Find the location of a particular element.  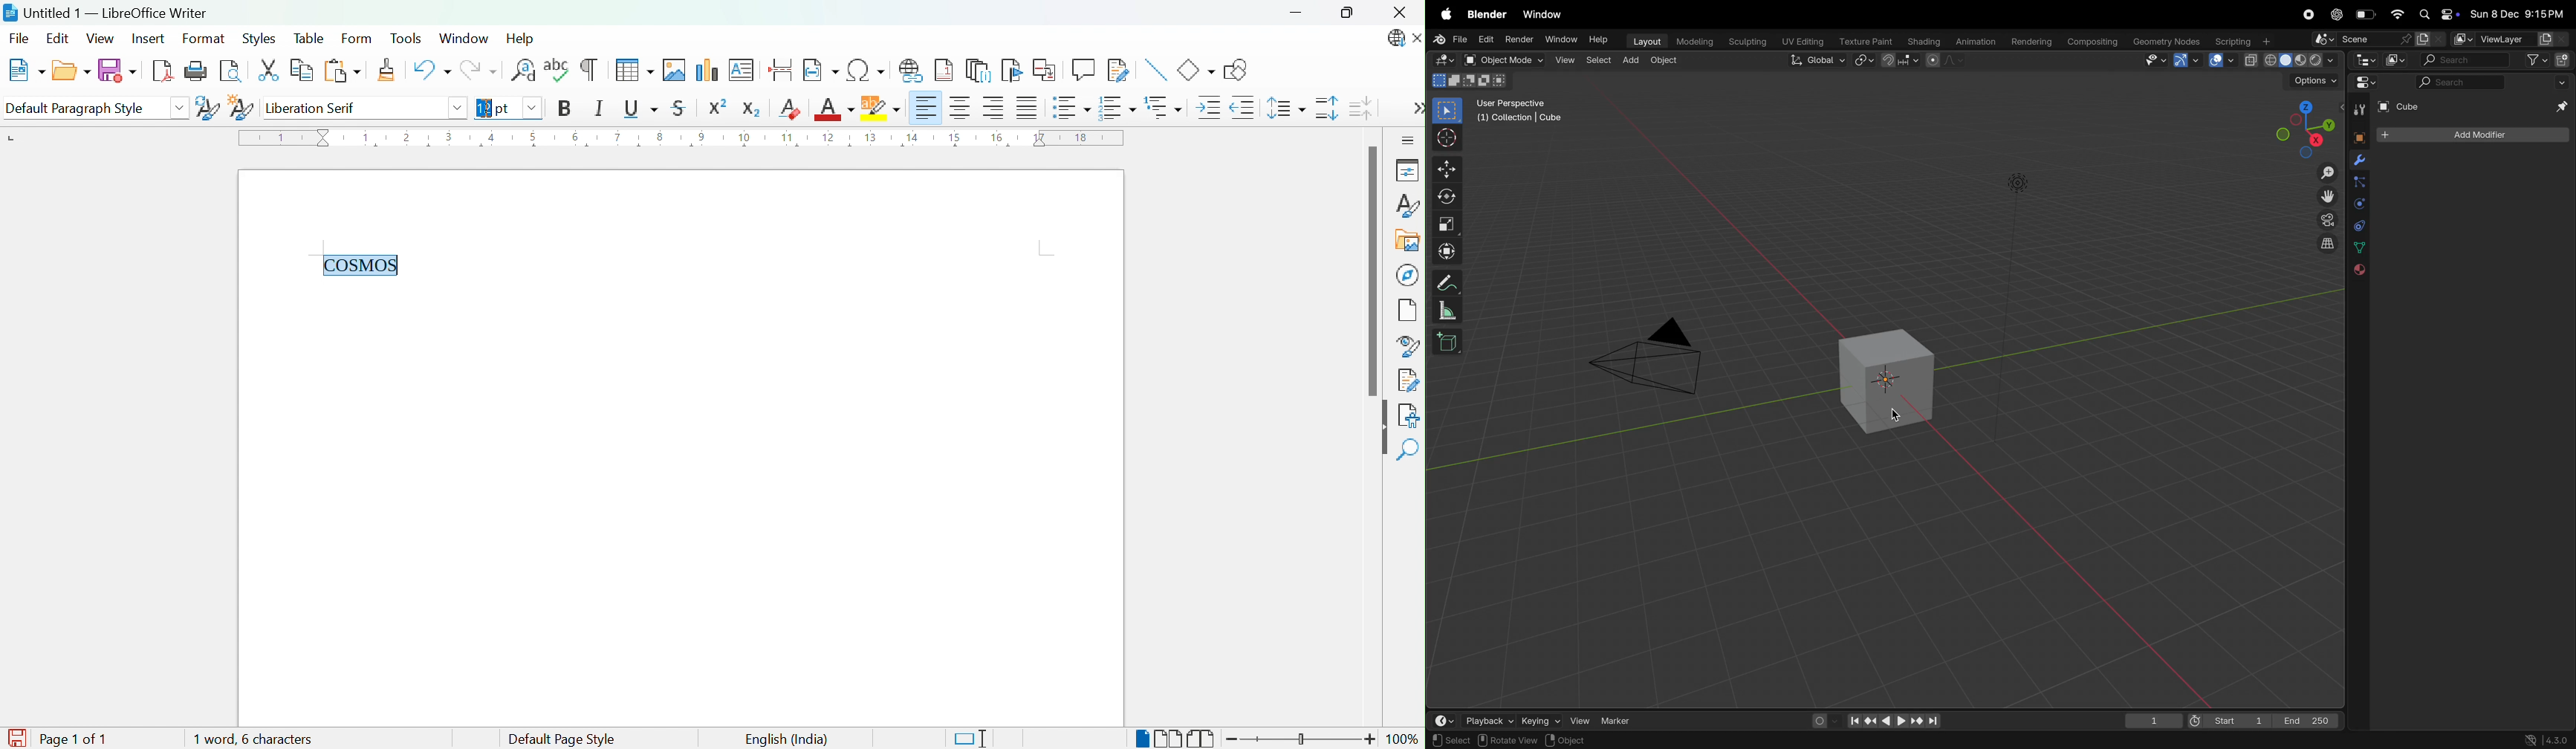

Edit is located at coordinates (58, 39).